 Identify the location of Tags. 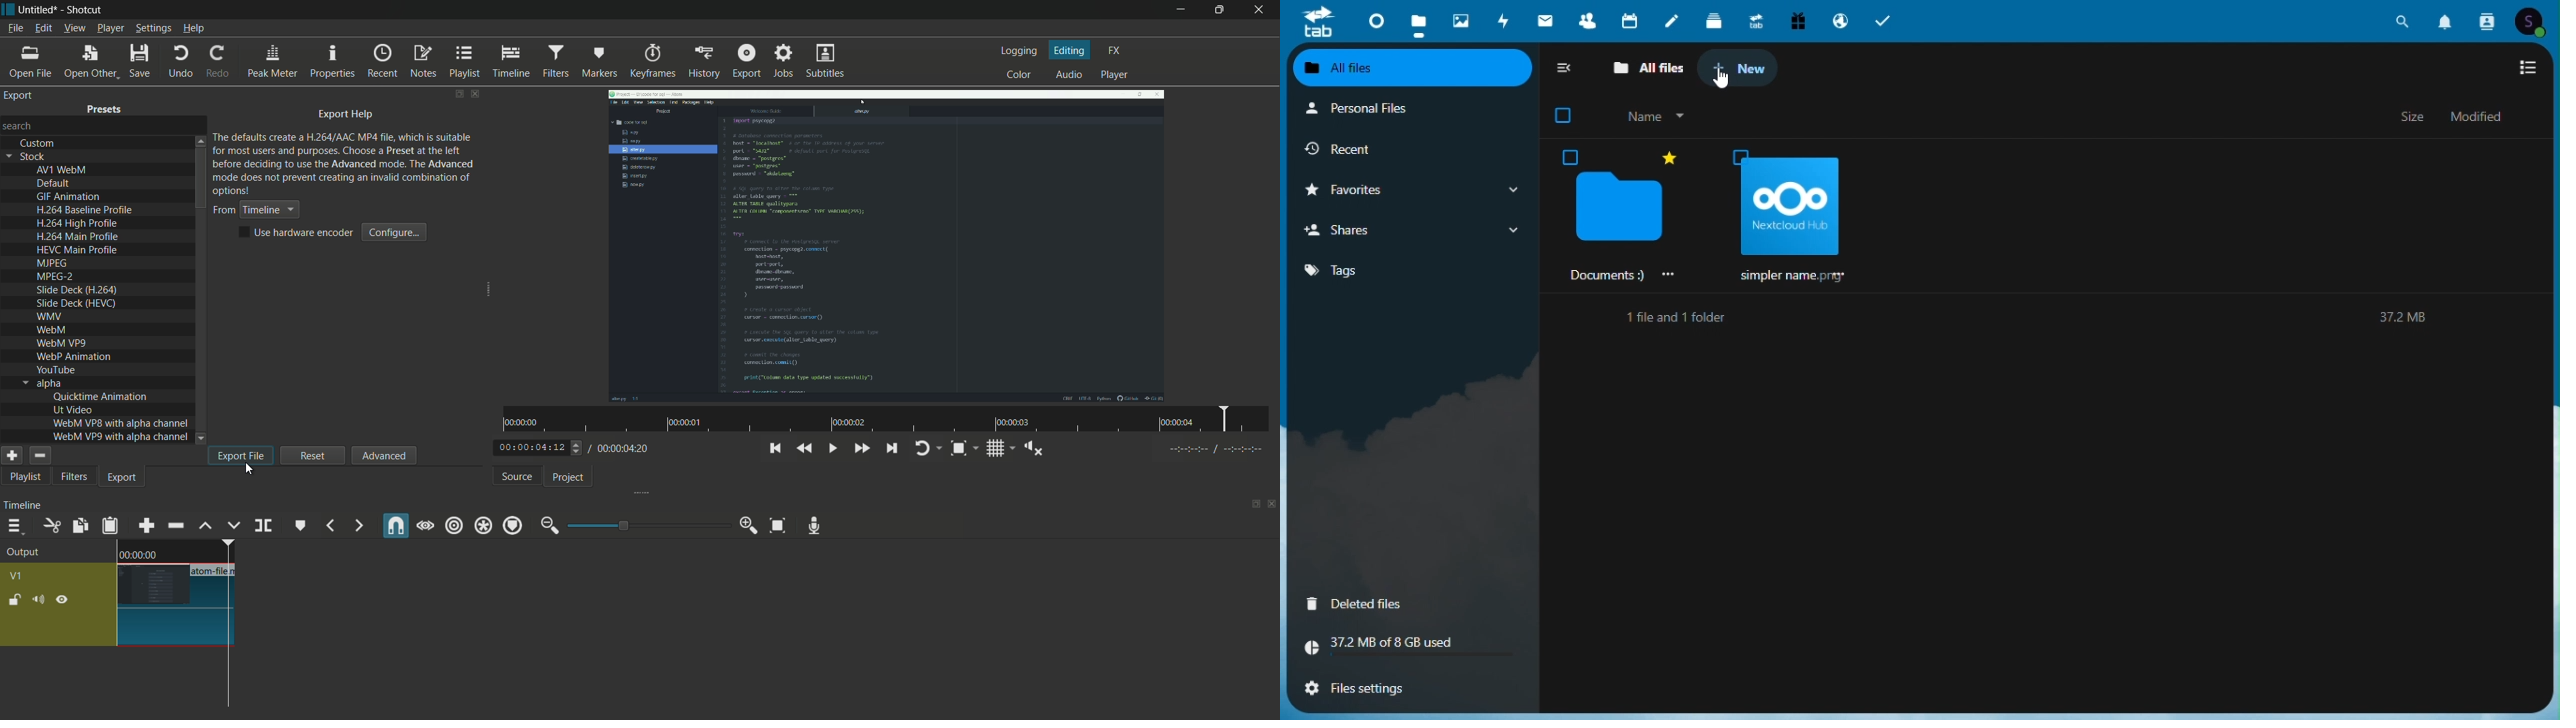
(1408, 269).